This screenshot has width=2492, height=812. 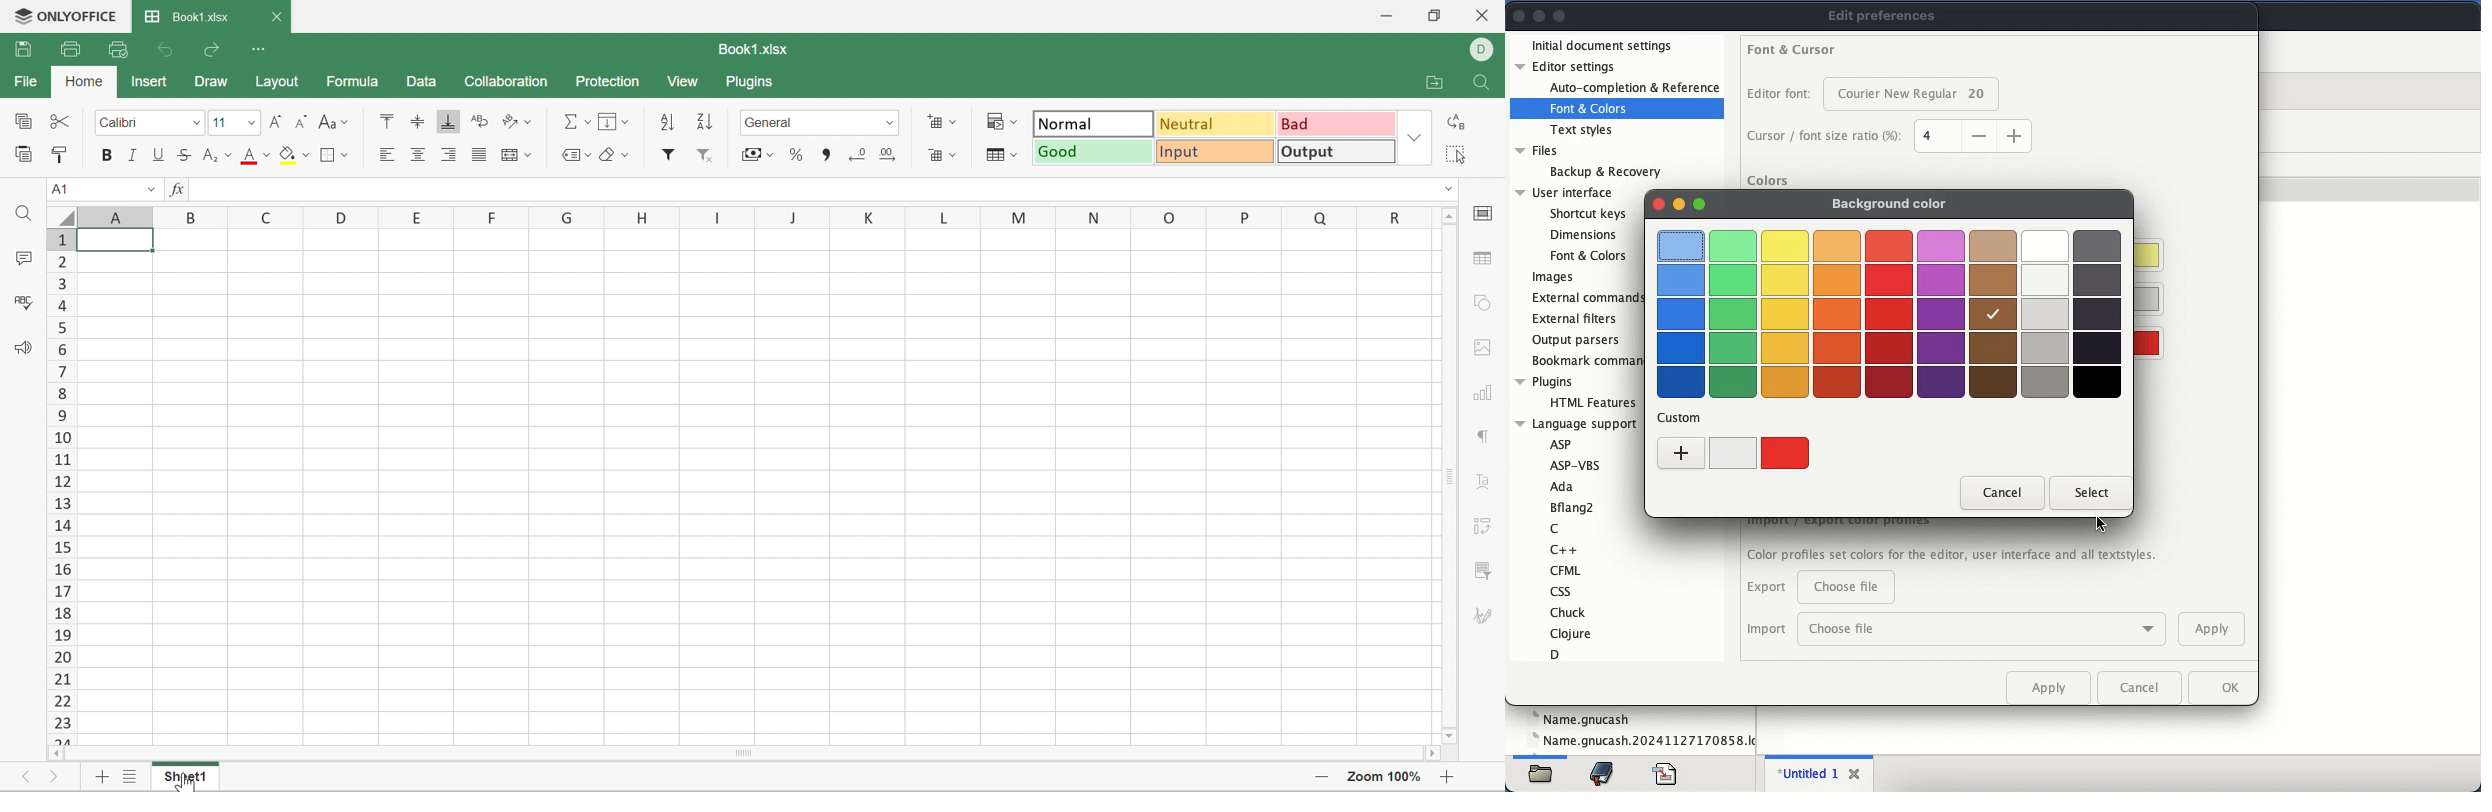 I want to click on bold, so click(x=109, y=157).